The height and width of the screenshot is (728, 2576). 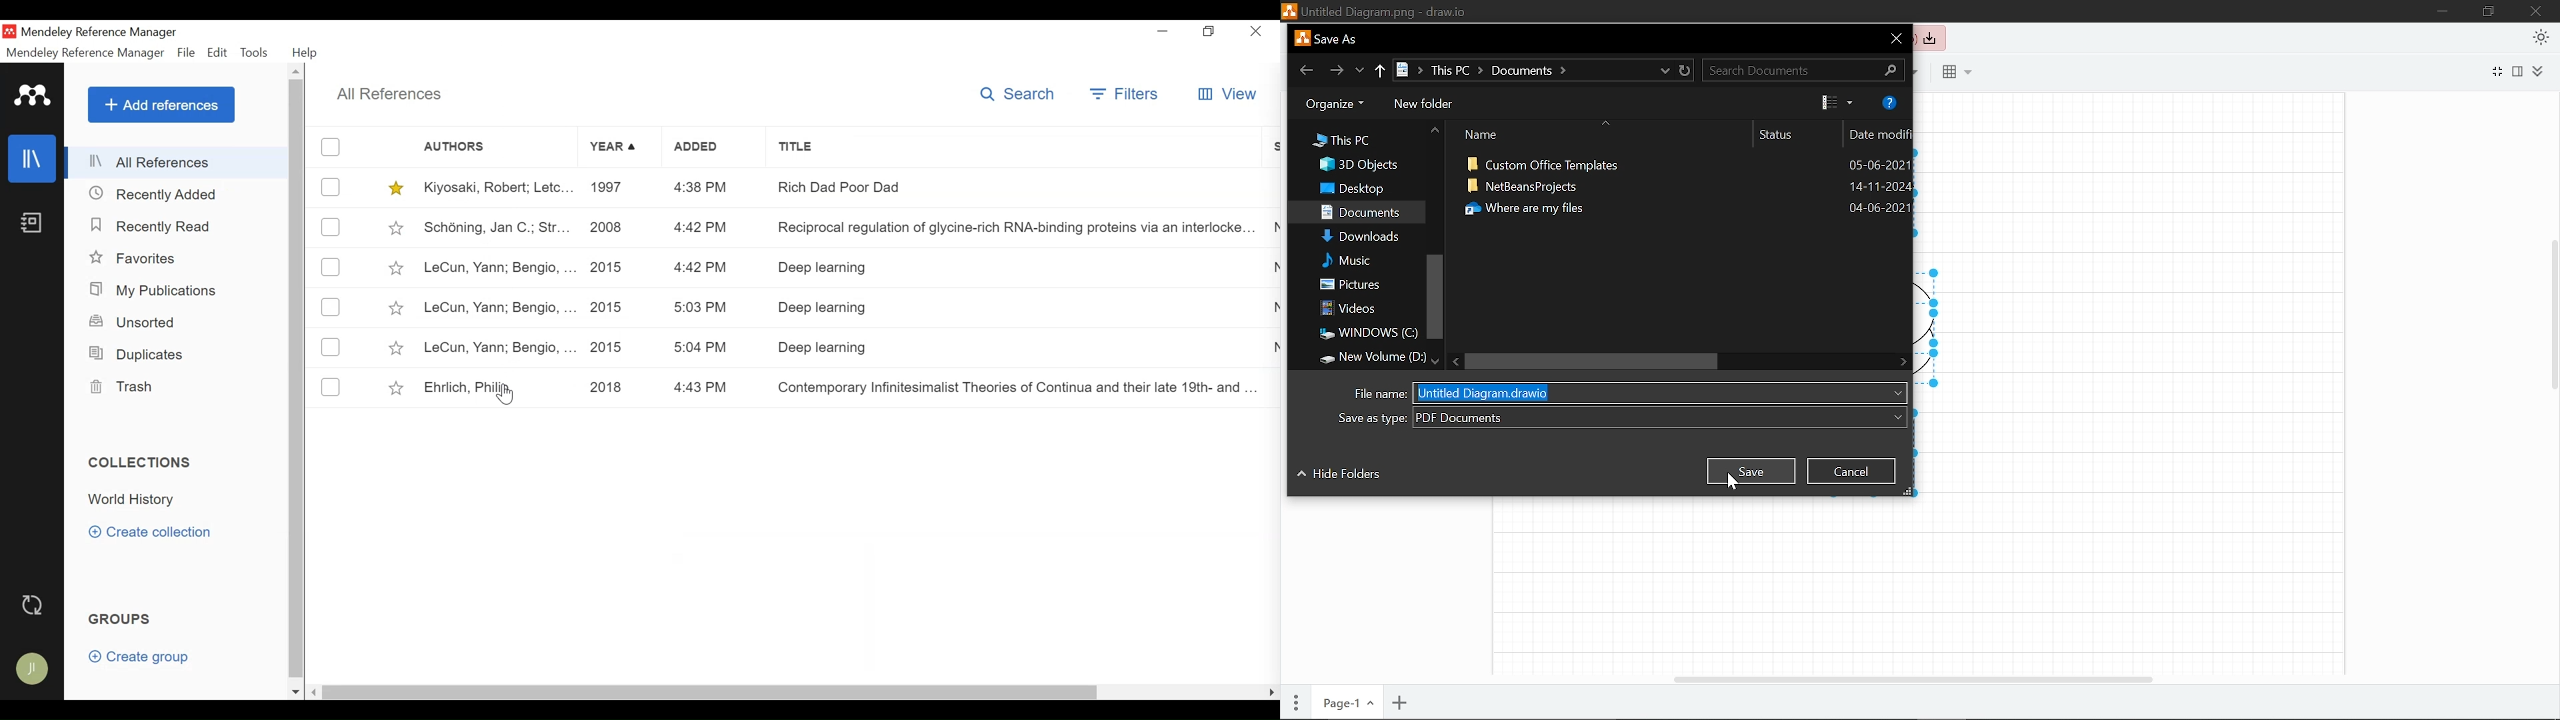 What do you see at coordinates (506, 395) in the screenshot?
I see `Cursor` at bounding box center [506, 395].